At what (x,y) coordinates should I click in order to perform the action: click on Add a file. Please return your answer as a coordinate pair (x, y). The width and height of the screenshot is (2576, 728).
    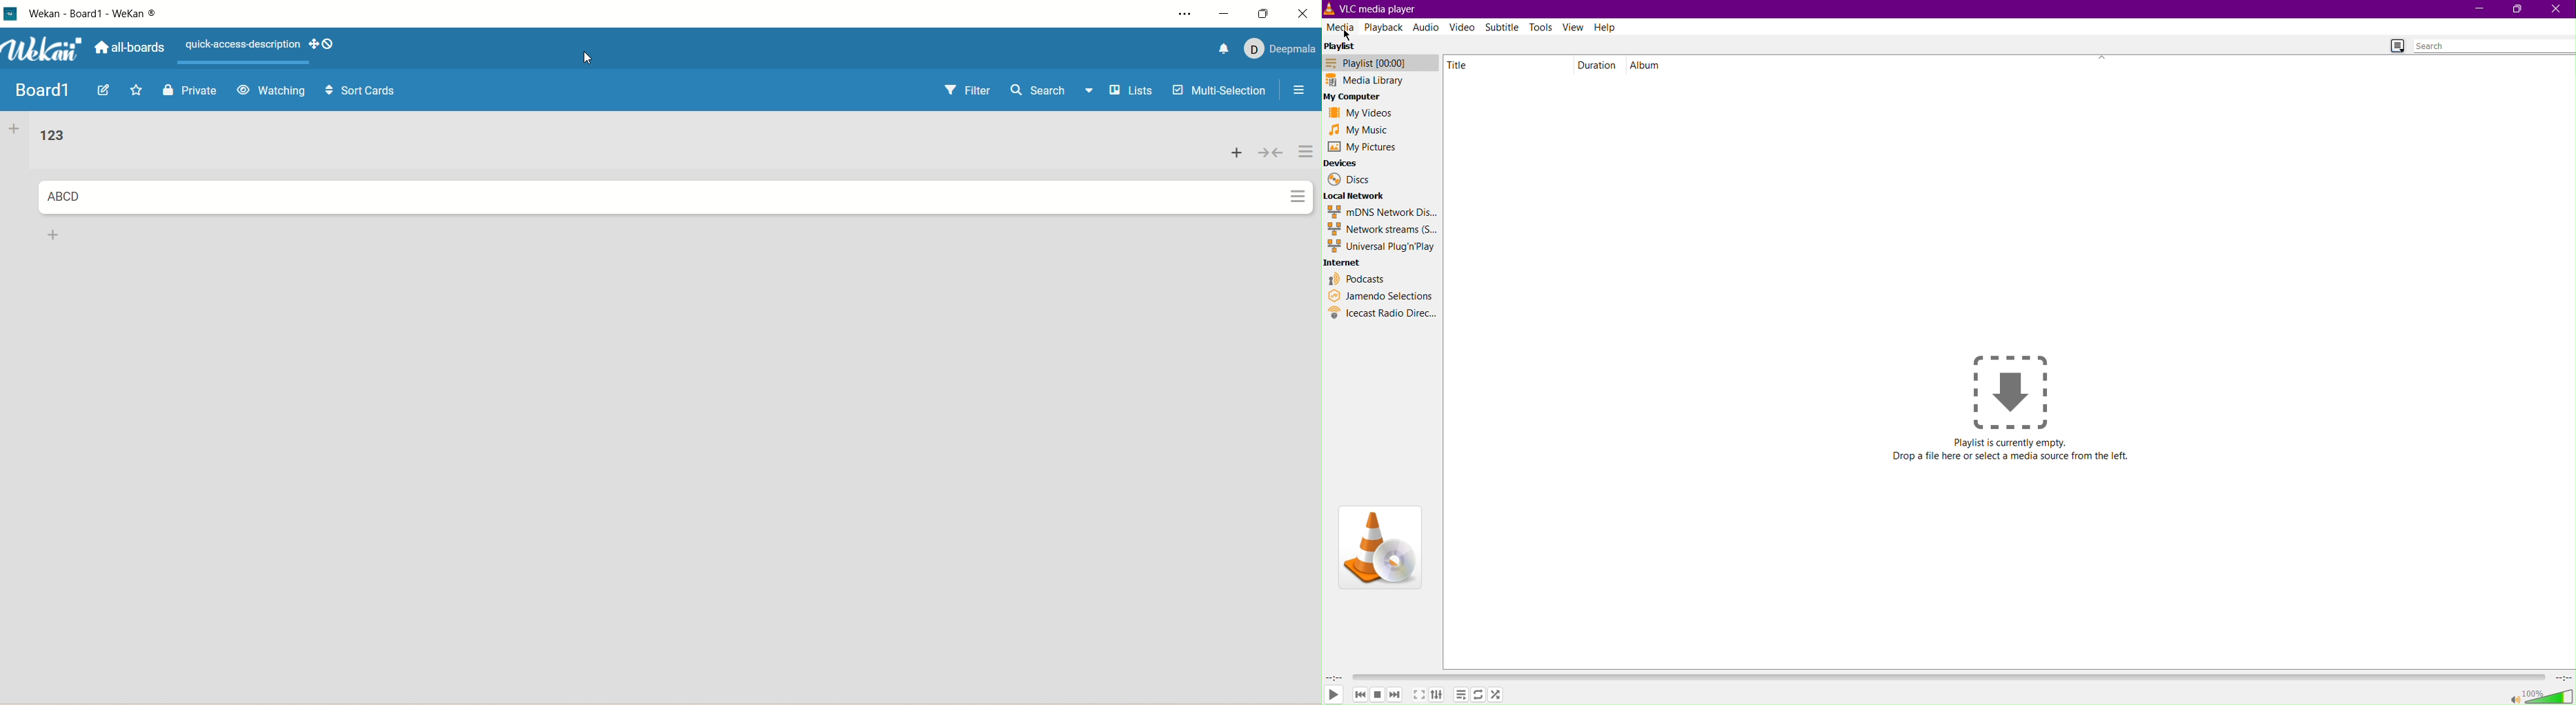
    Looking at the image, I should click on (2013, 387).